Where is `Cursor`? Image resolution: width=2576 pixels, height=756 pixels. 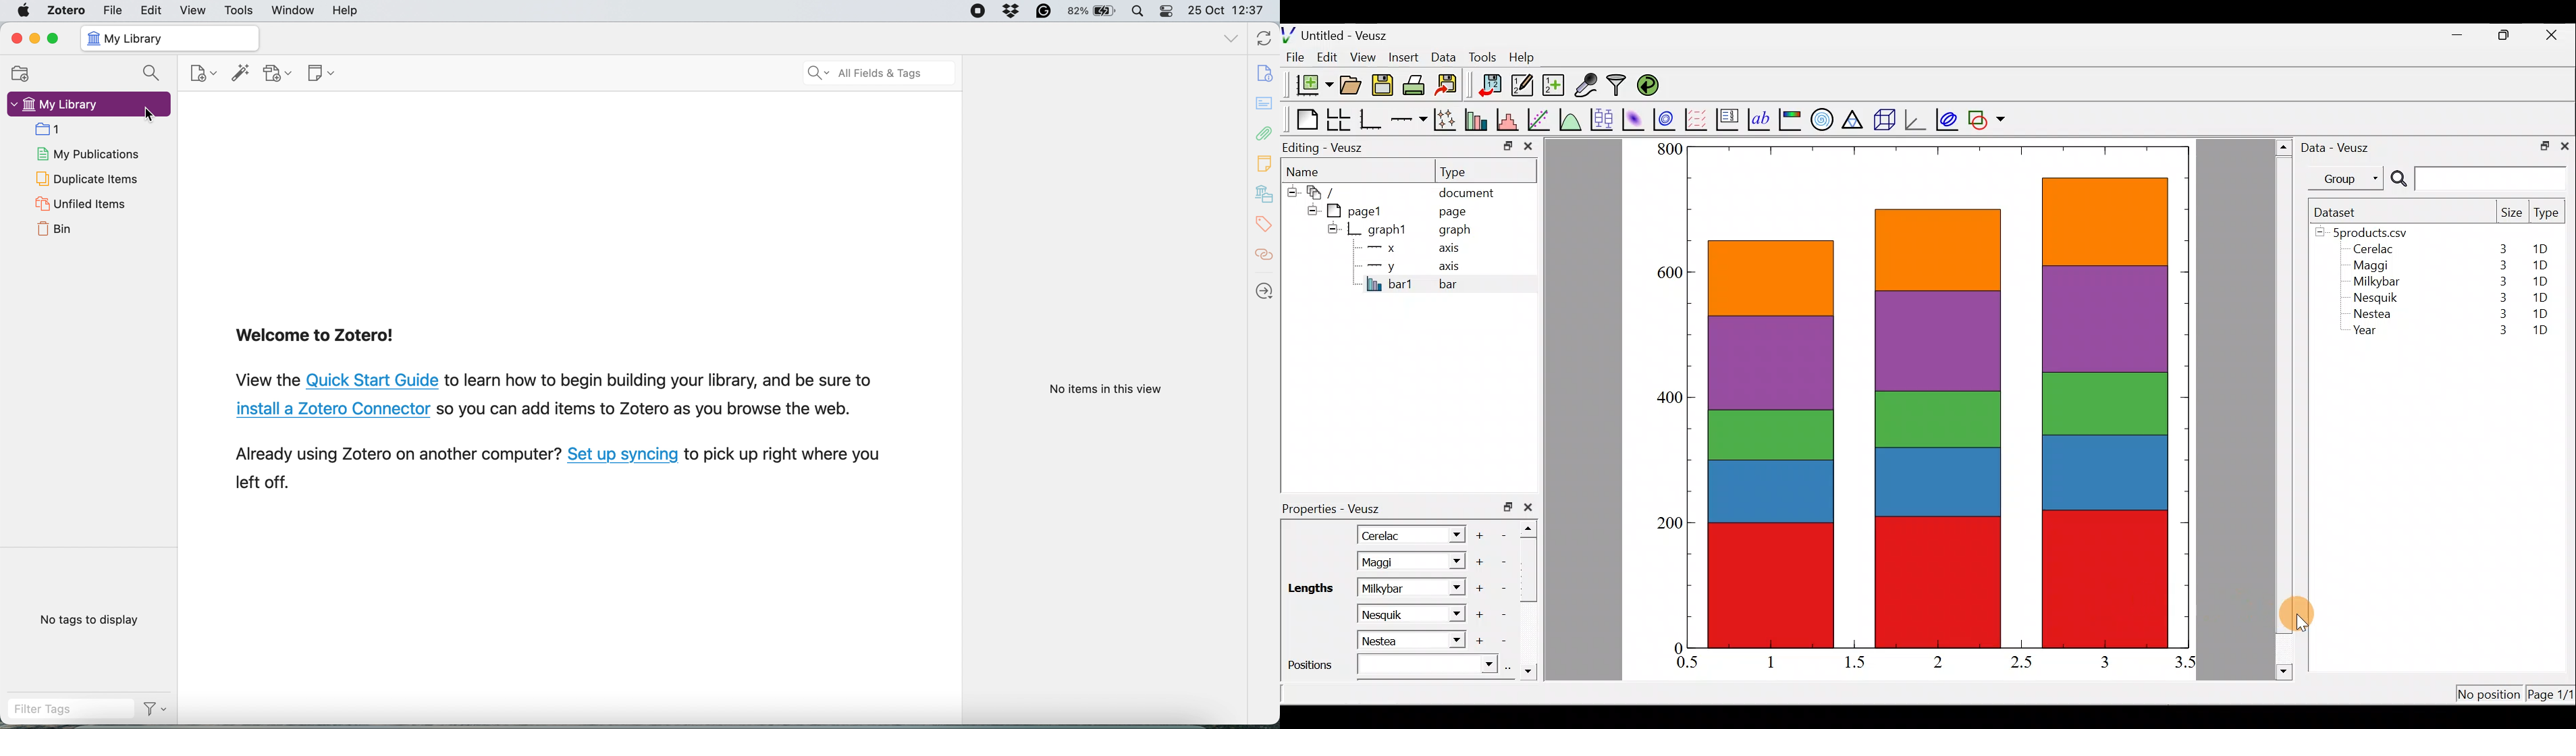
Cursor is located at coordinates (2307, 612).